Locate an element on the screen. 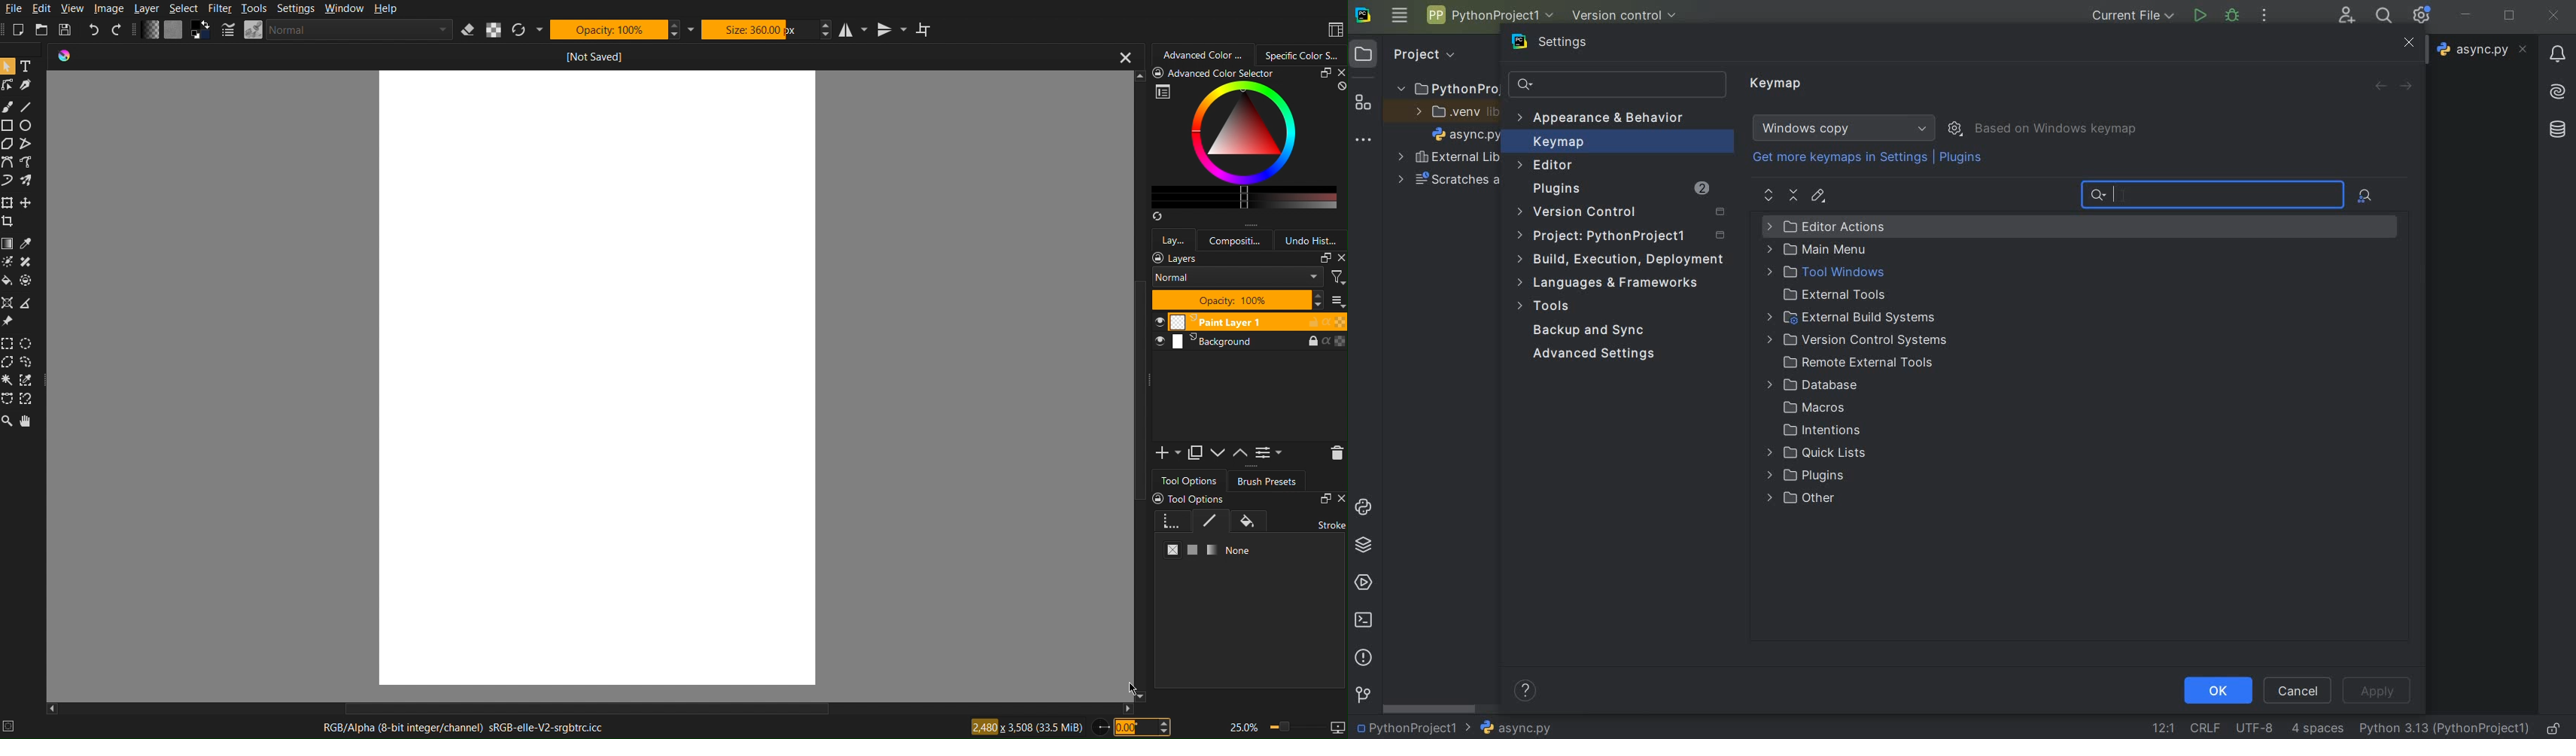  Tool Options is located at coordinates (1190, 479).